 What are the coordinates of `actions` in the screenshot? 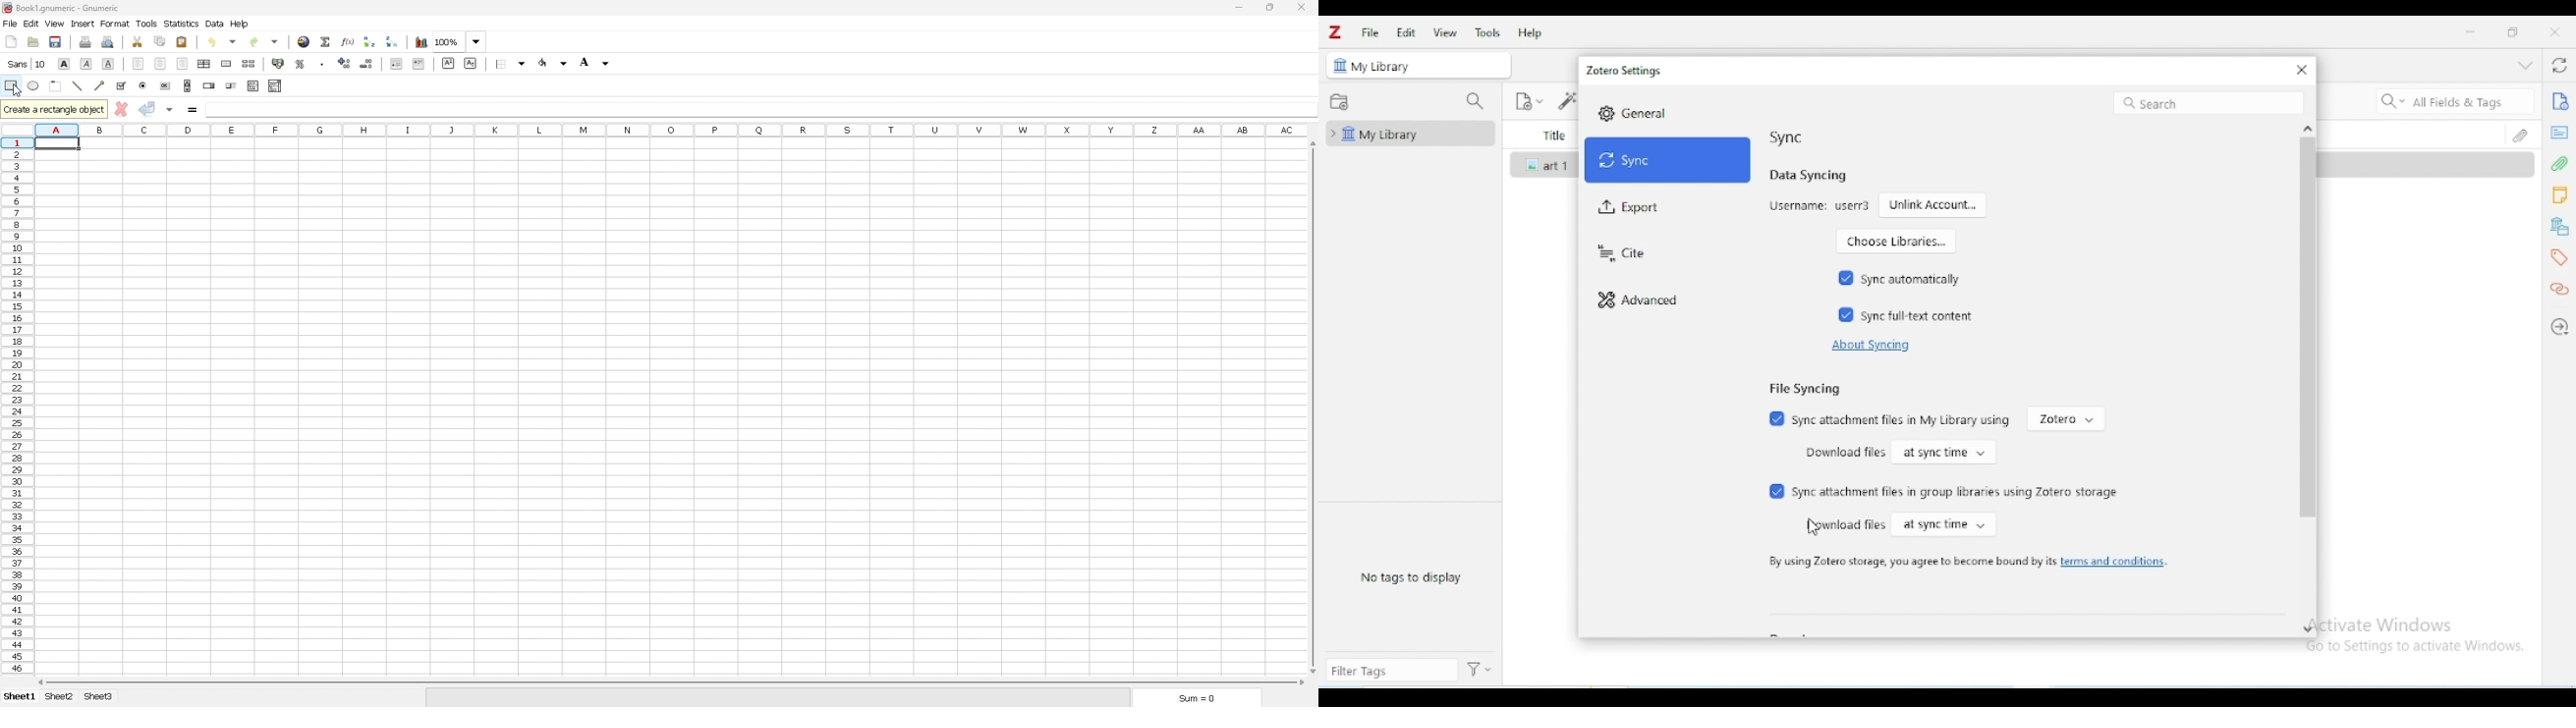 It's located at (1480, 670).